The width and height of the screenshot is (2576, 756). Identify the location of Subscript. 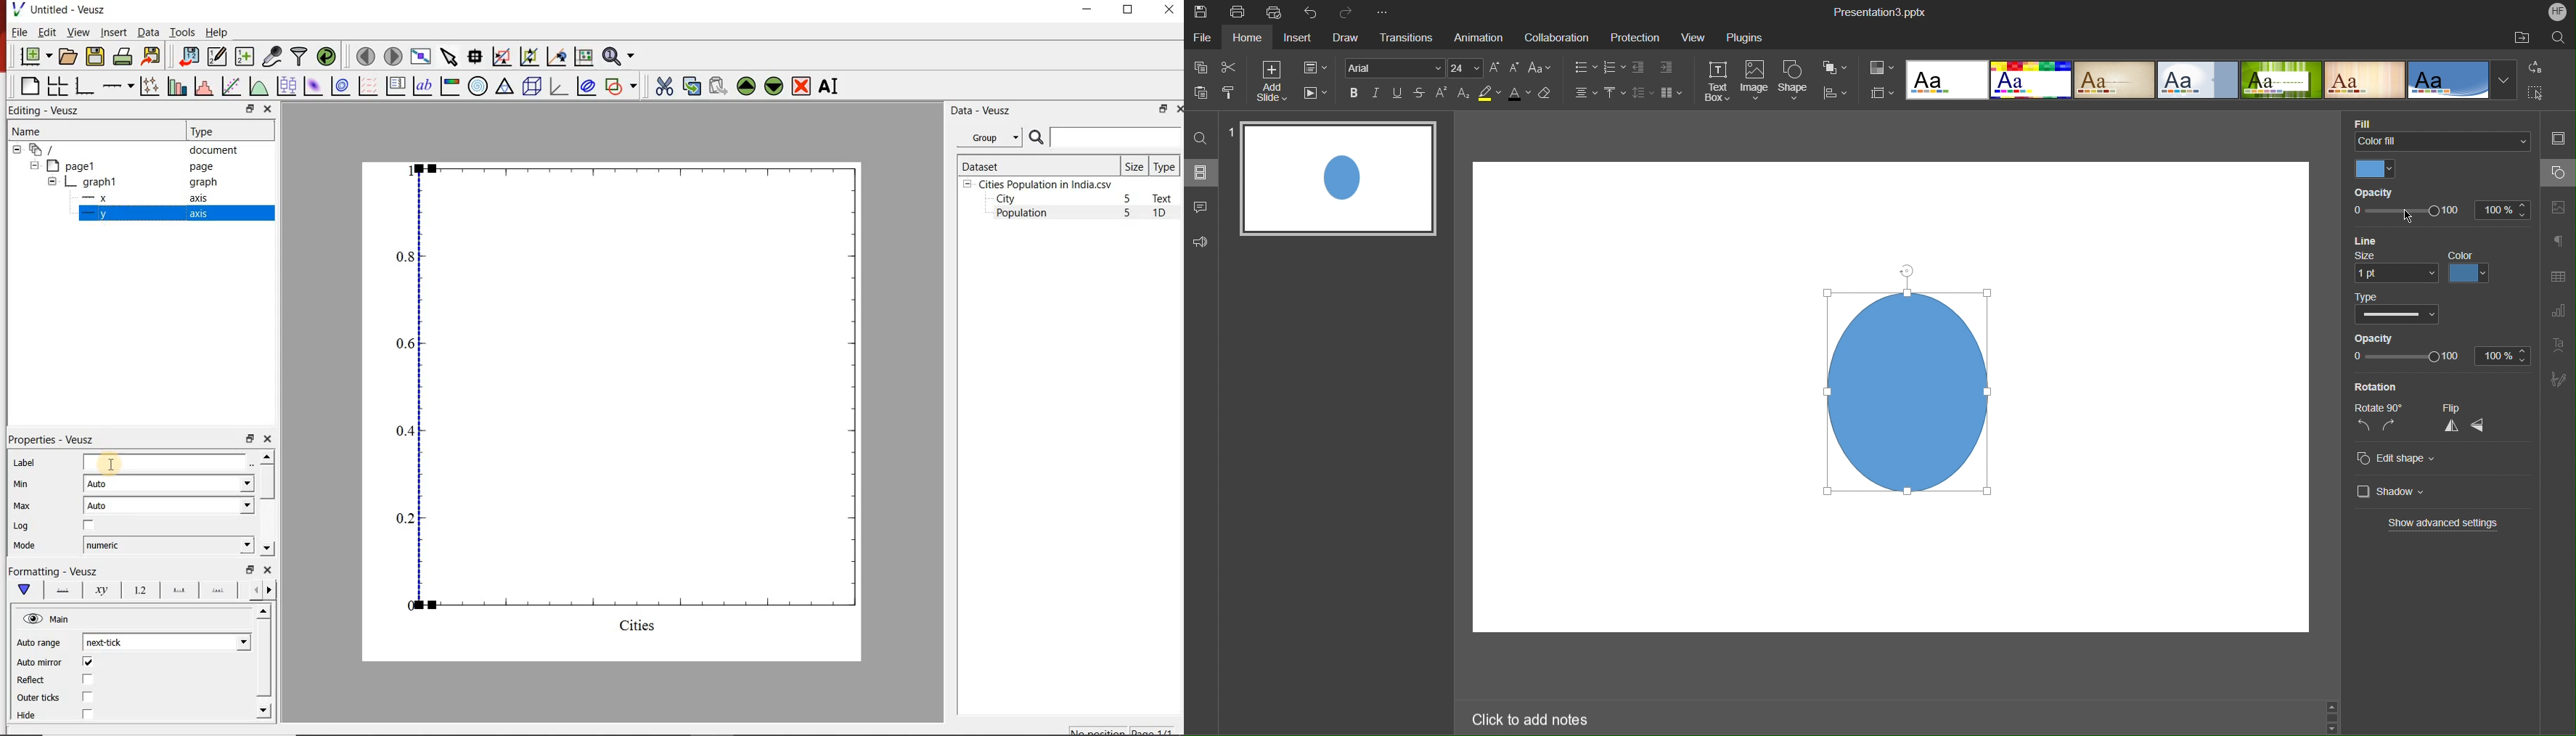
(1463, 94).